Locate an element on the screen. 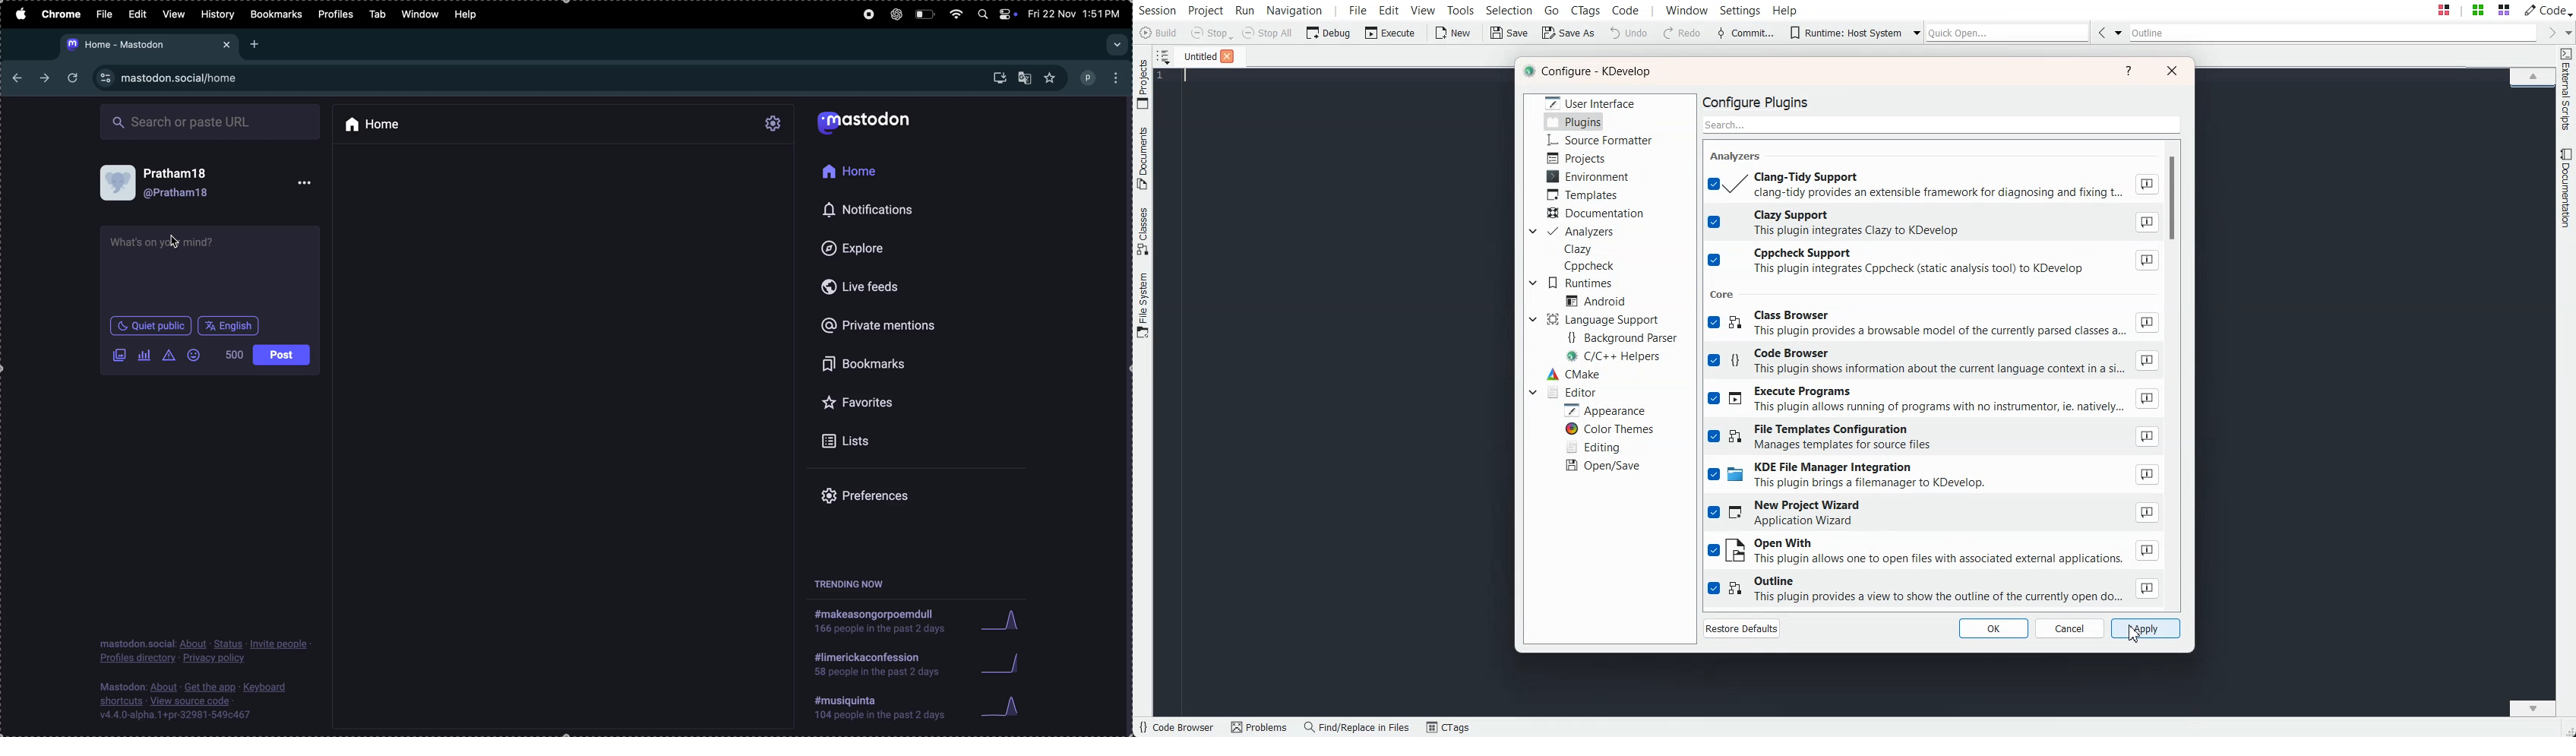 The width and height of the screenshot is (2576, 756). profile privacy is located at coordinates (210, 650).